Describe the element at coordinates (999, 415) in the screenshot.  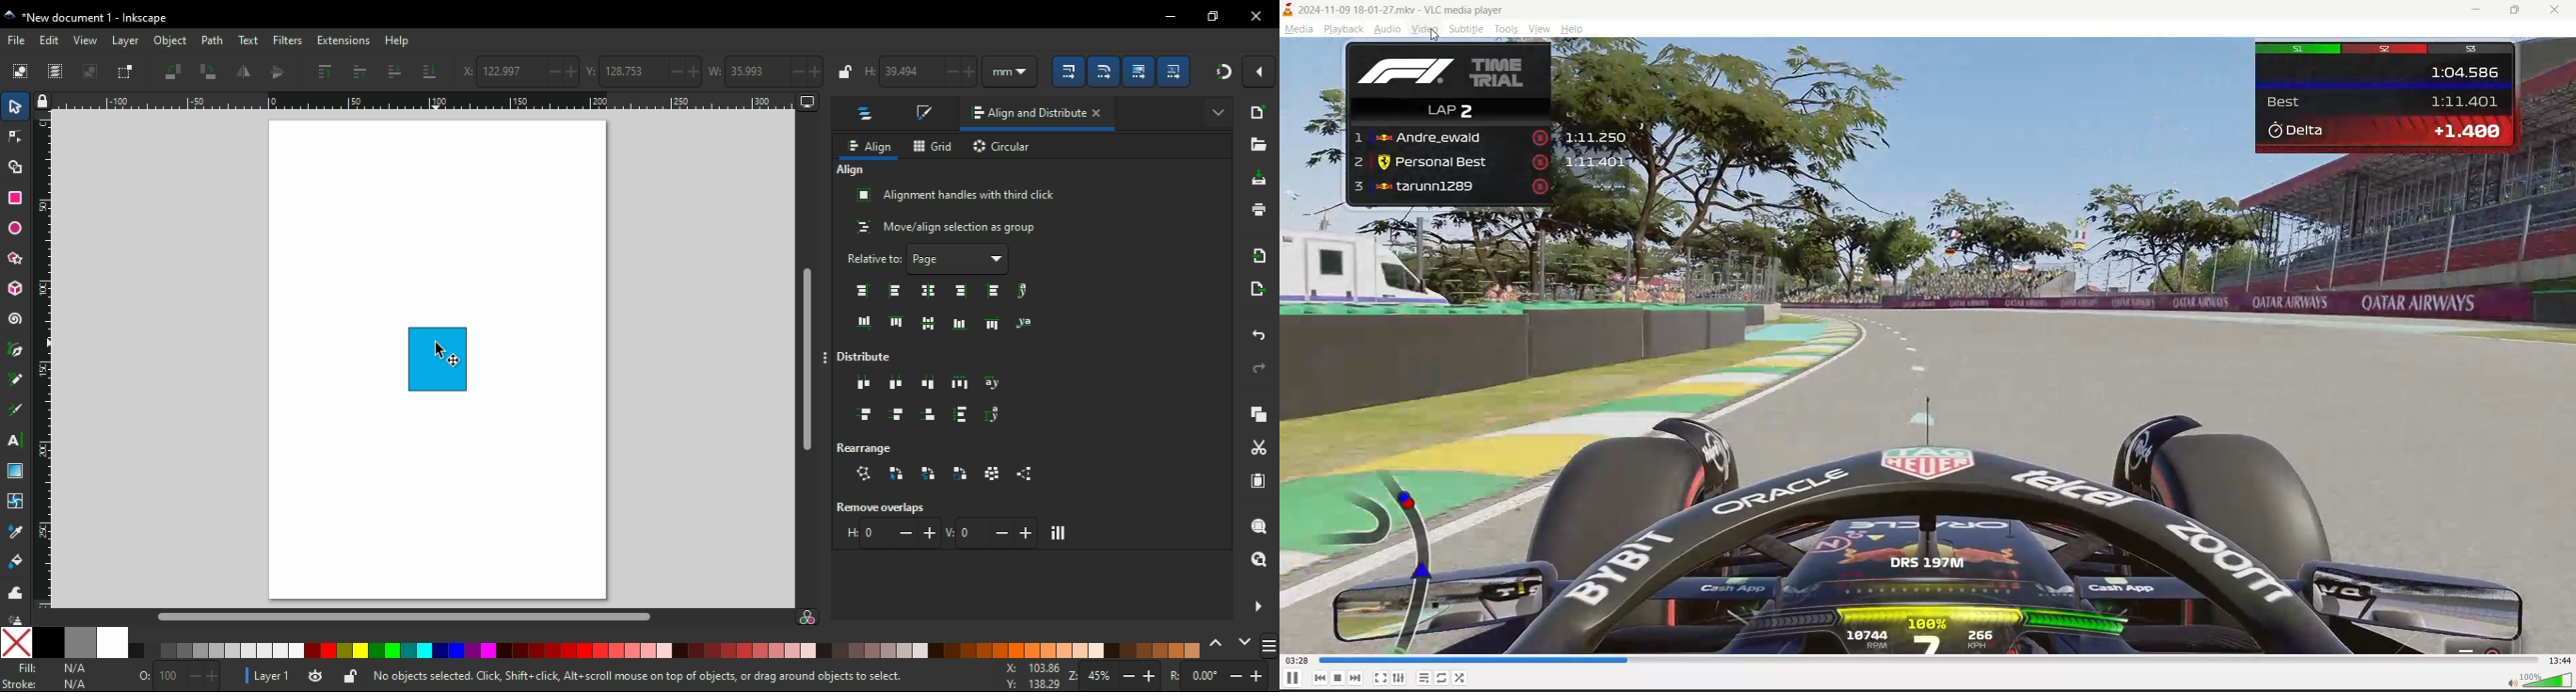
I see `distribute anchors vertically ` at that location.